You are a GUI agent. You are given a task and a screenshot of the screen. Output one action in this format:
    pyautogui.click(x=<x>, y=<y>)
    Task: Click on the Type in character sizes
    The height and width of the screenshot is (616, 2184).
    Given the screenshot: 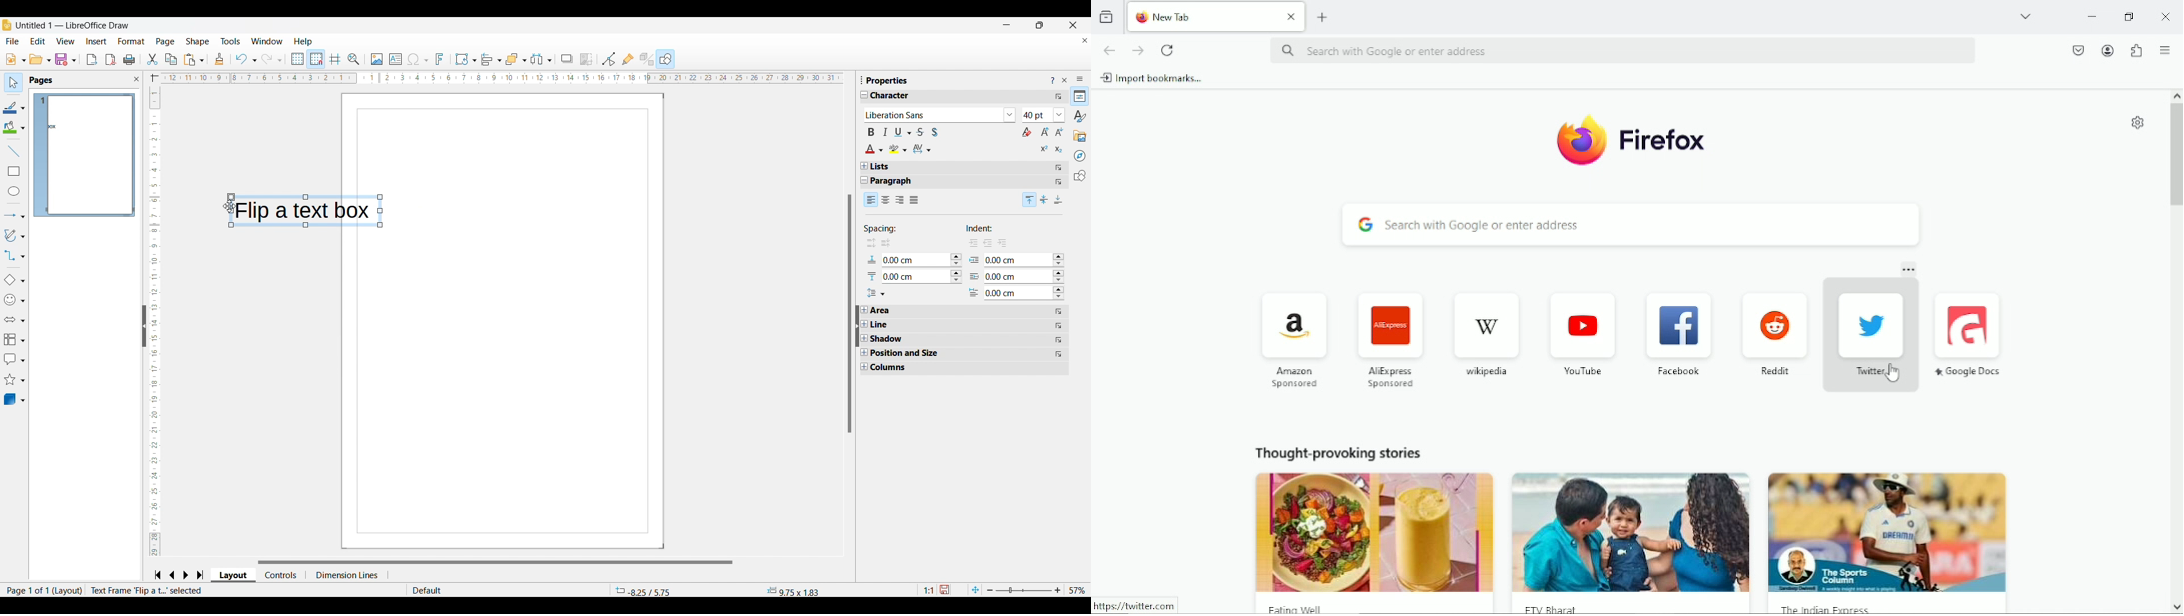 What is the action you would take?
    pyautogui.click(x=1038, y=116)
    